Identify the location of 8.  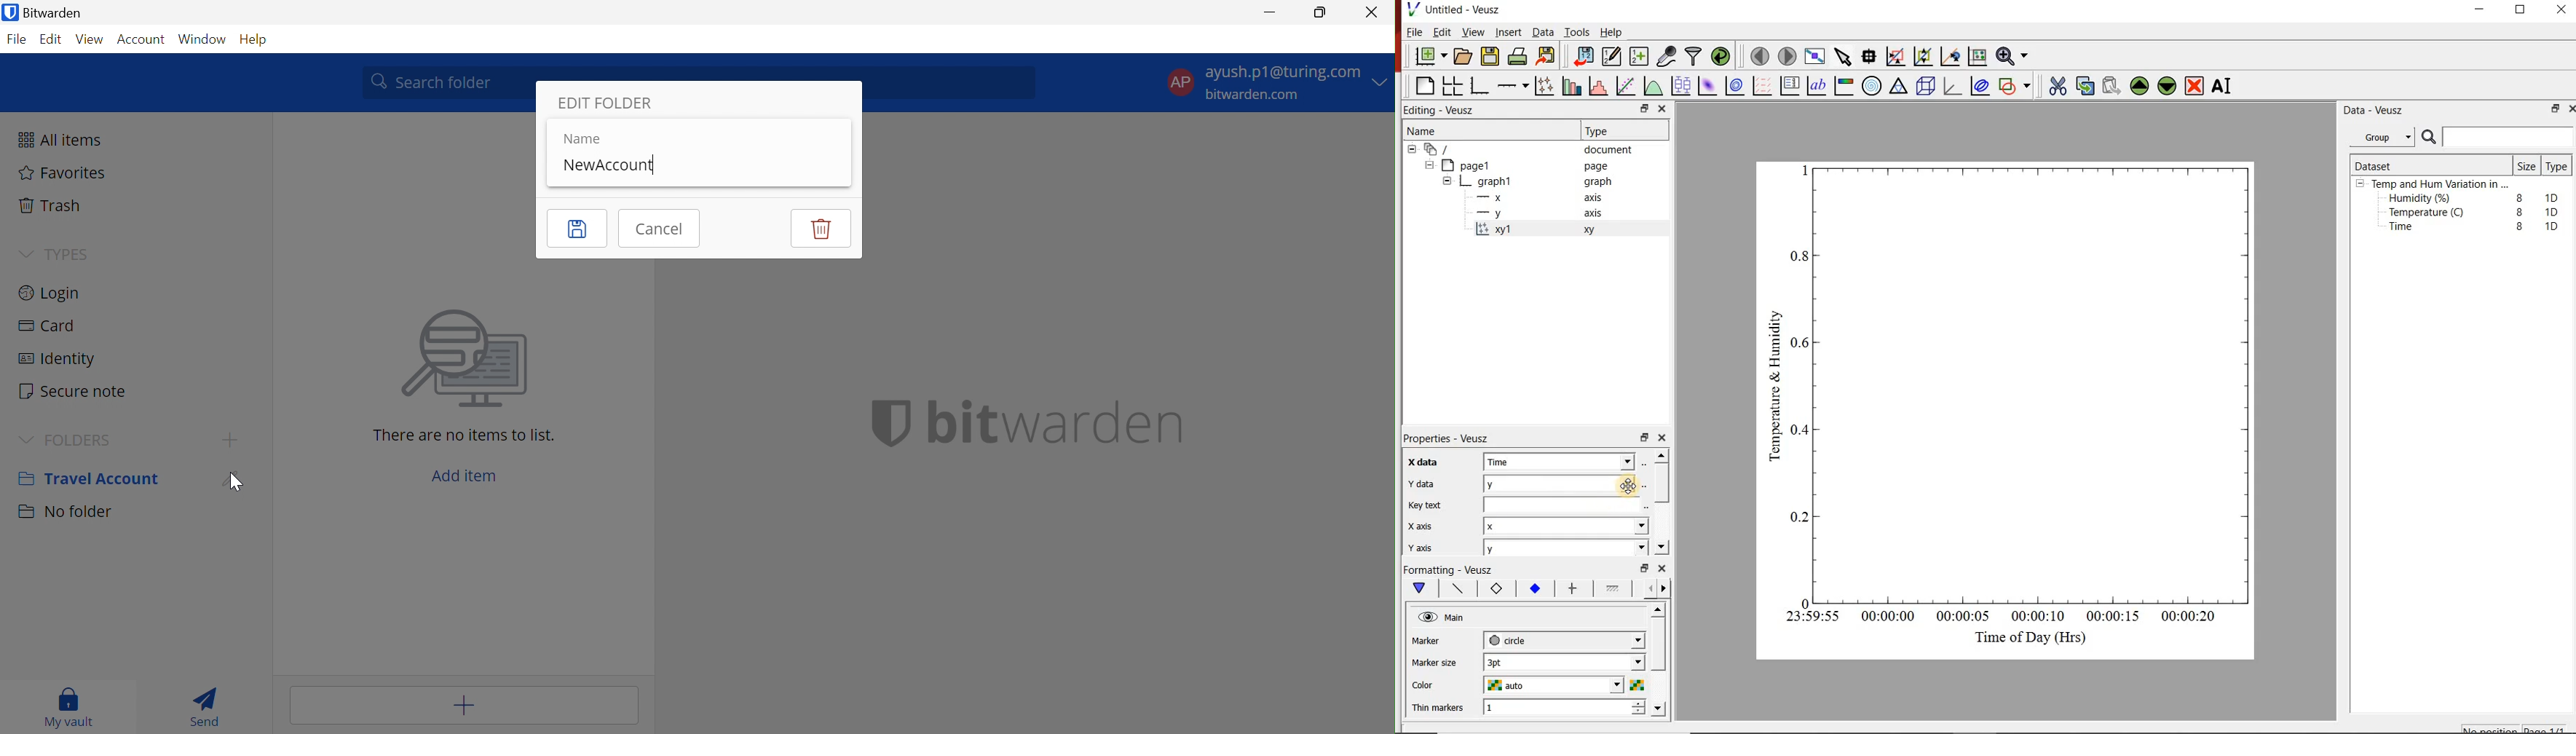
(2517, 211).